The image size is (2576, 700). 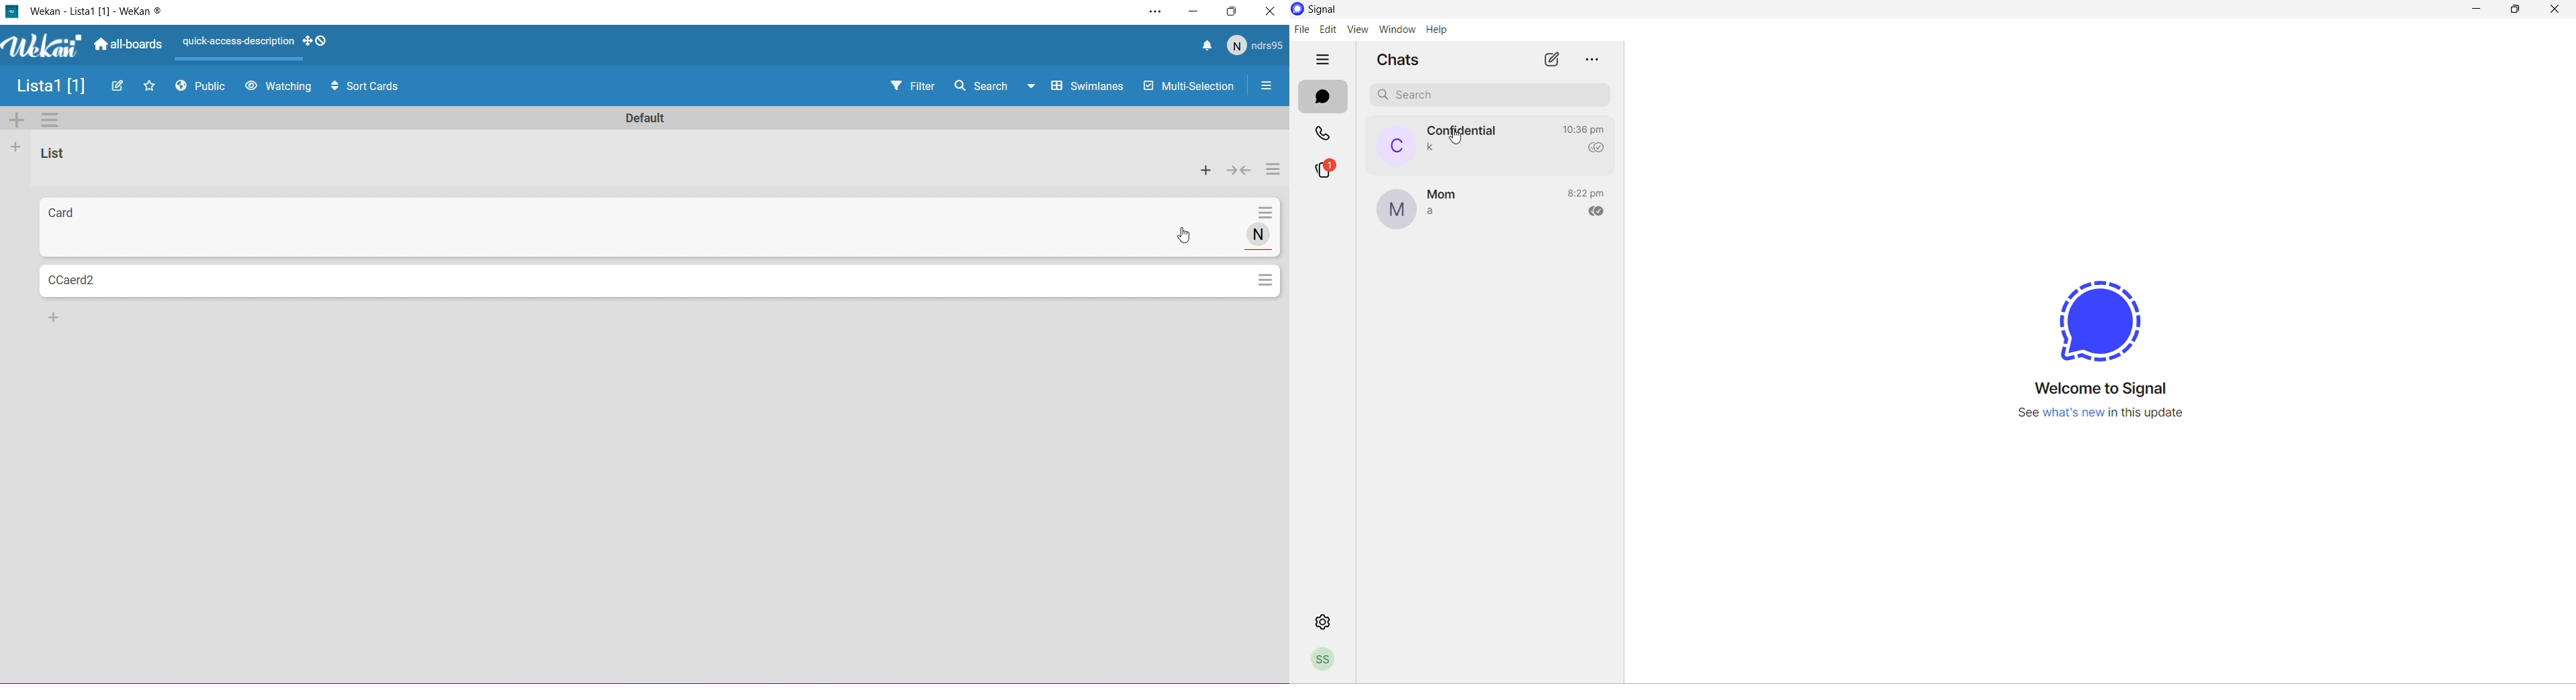 What do you see at coordinates (1320, 617) in the screenshot?
I see `settings` at bounding box center [1320, 617].